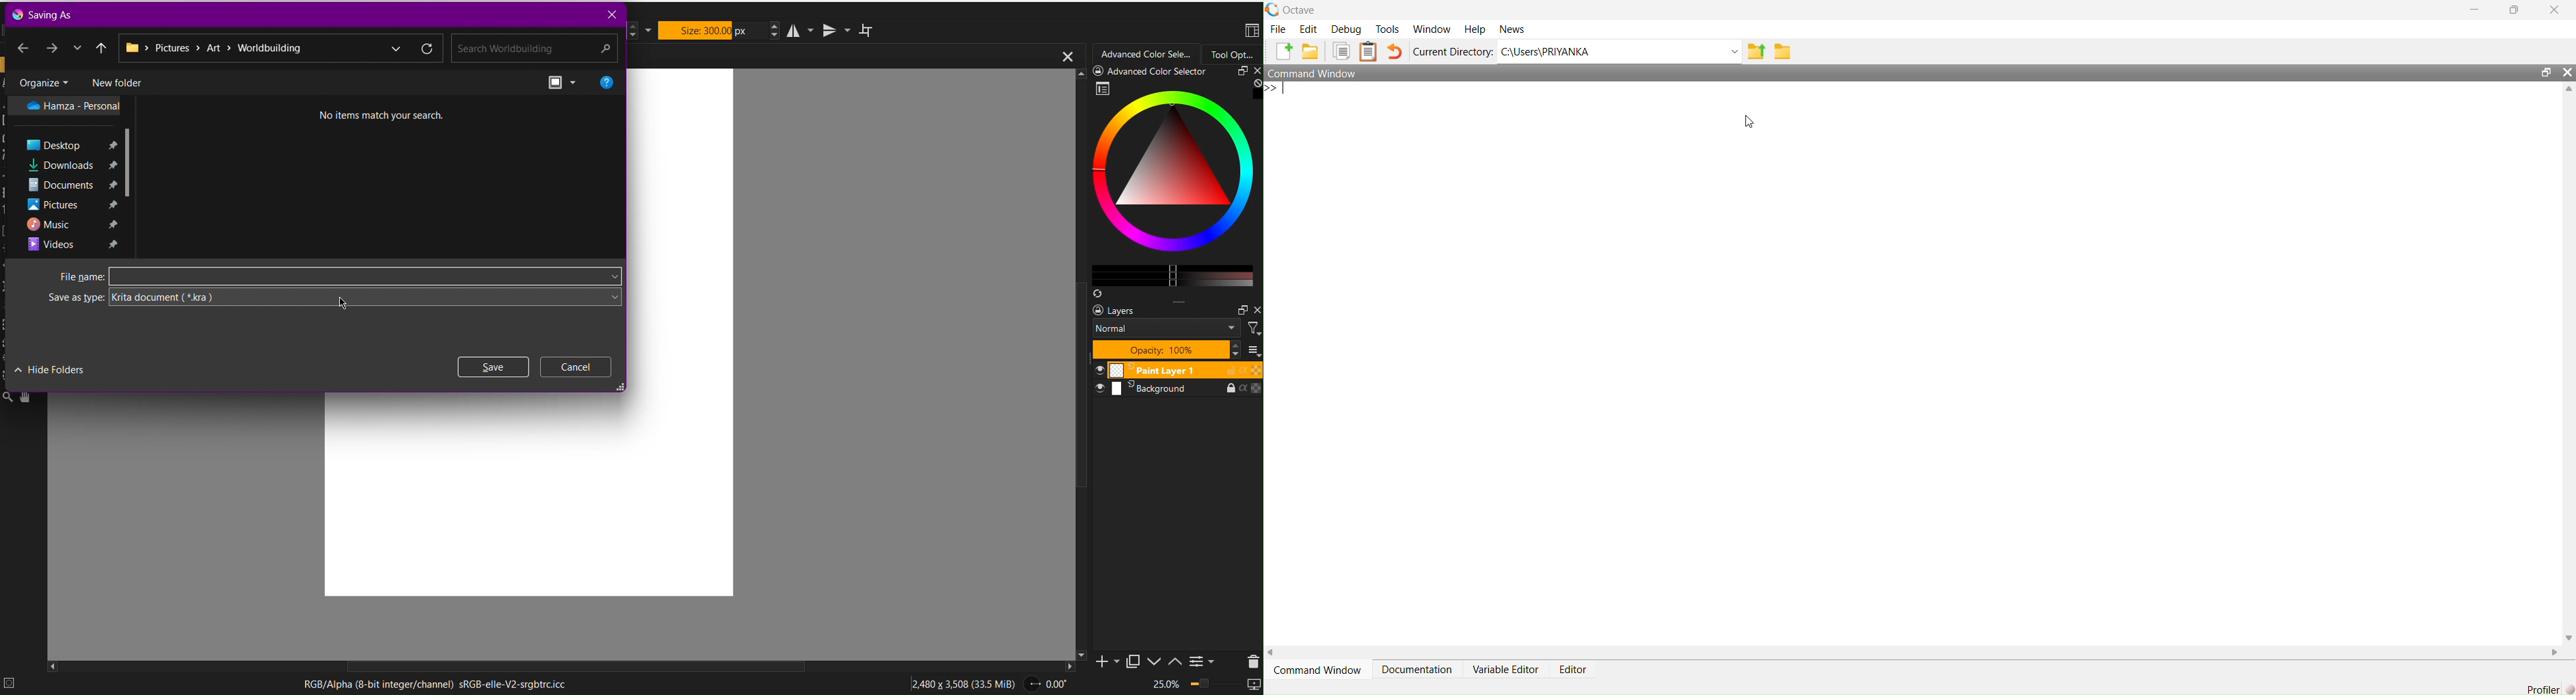 This screenshot has height=700, width=2576. I want to click on No items match your search, so click(372, 113).